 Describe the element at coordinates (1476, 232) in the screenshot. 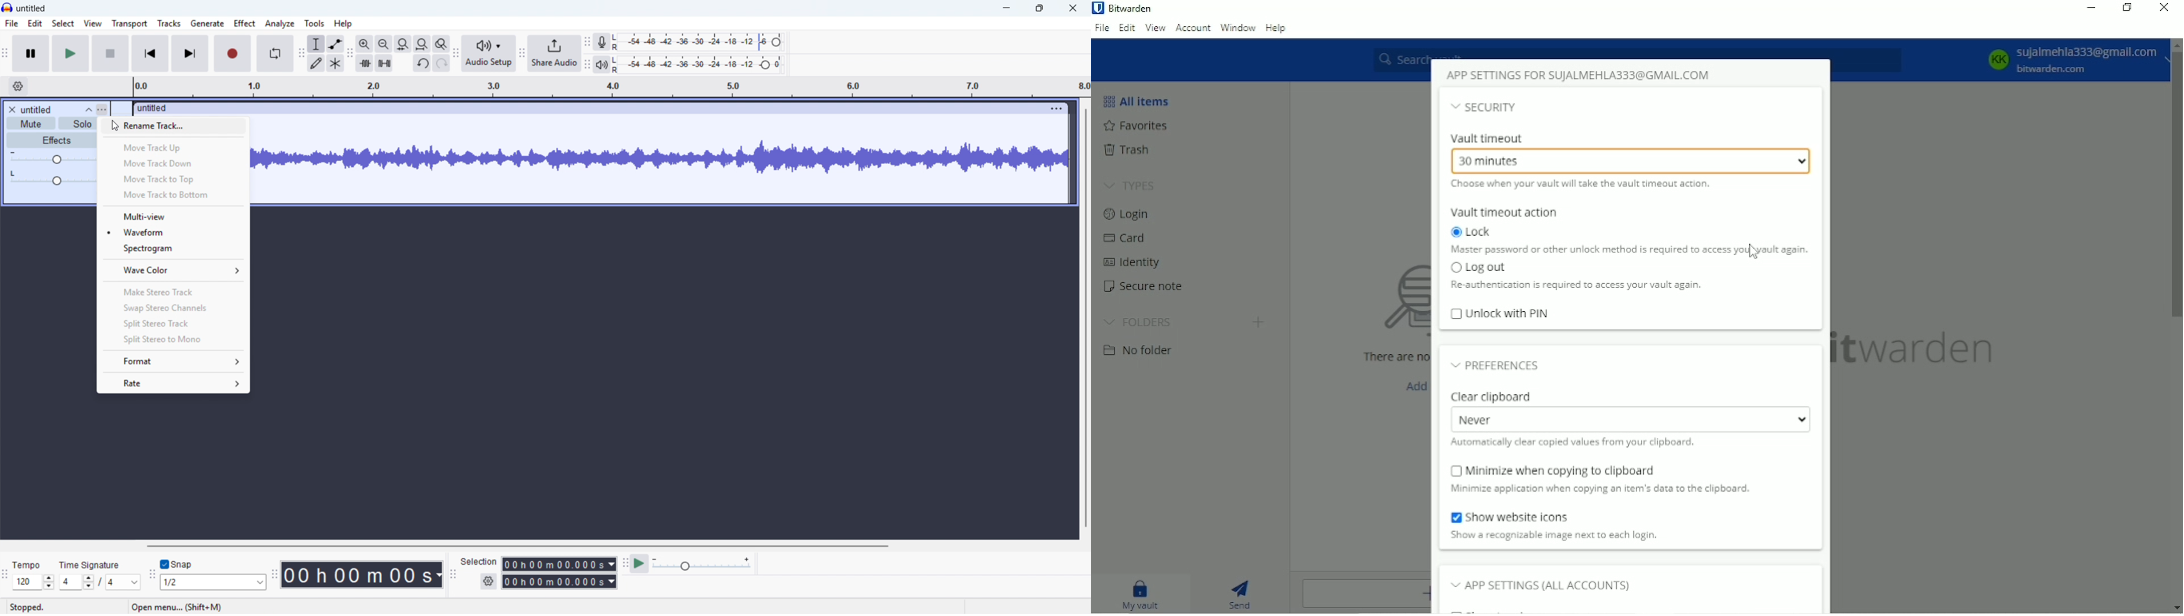

I see `Lock` at that location.